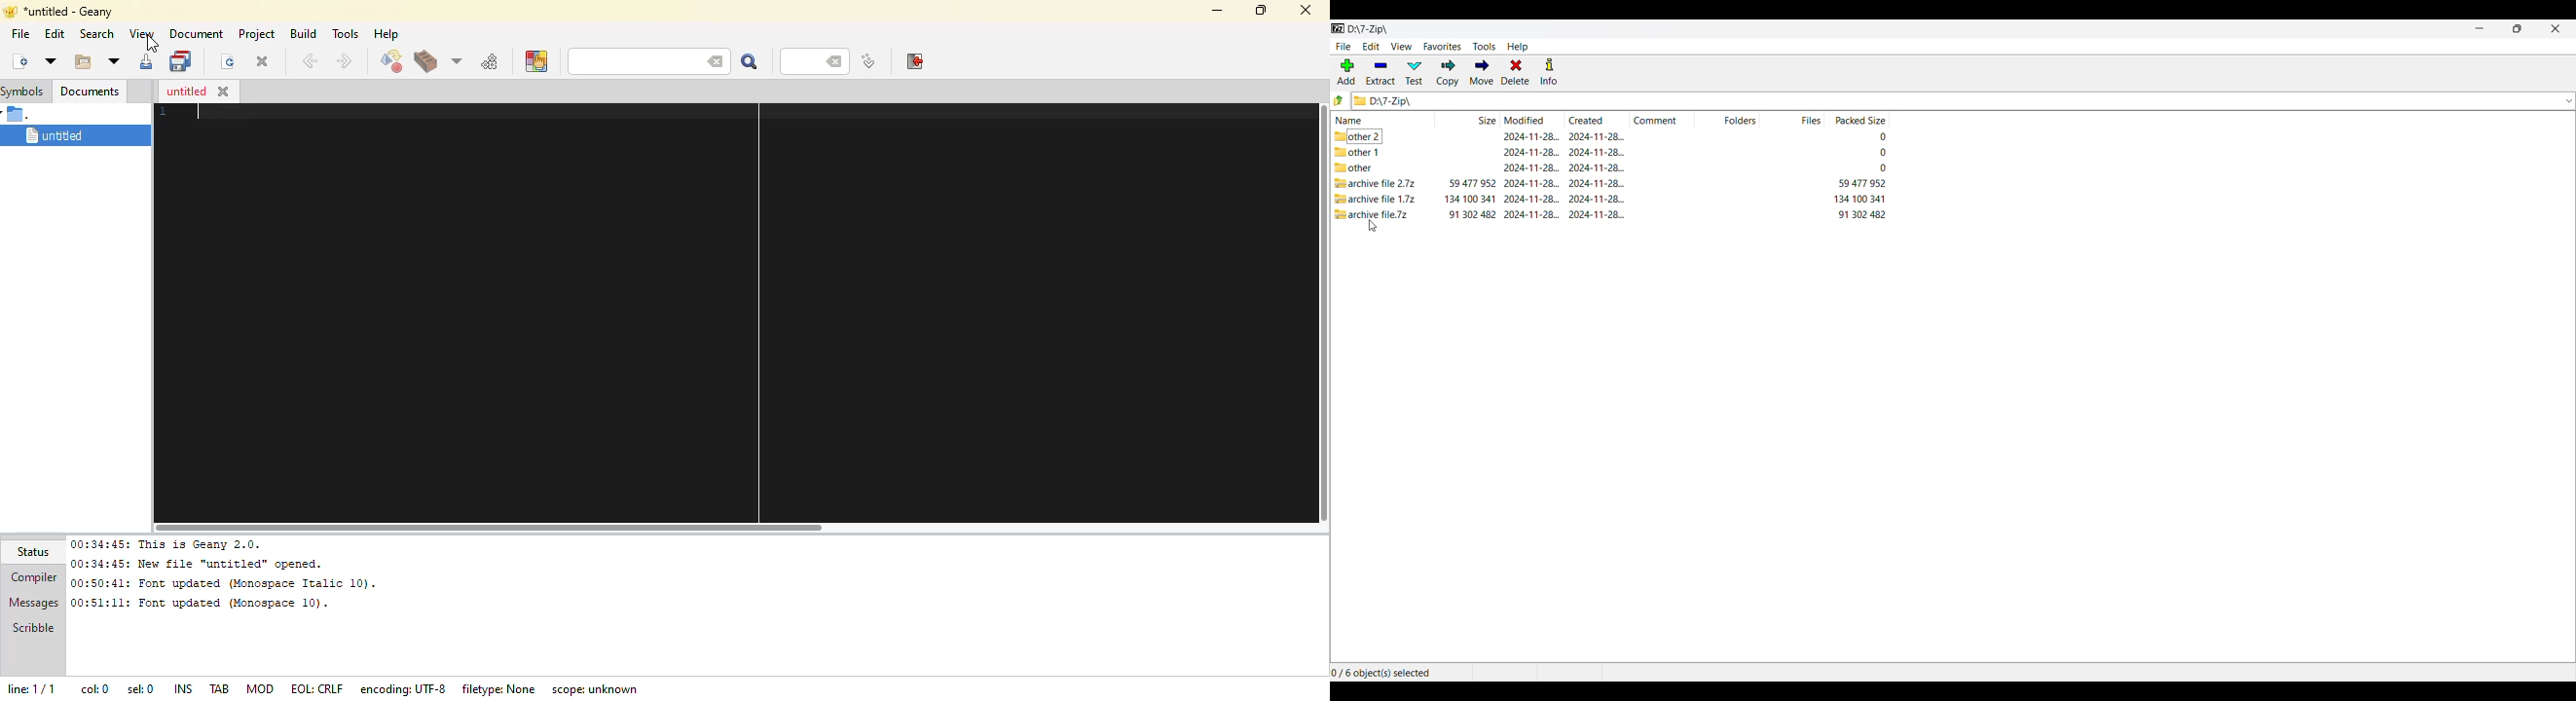 The image size is (2576, 728). Describe the element at coordinates (499, 686) in the screenshot. I see `filetype: none` at that location.